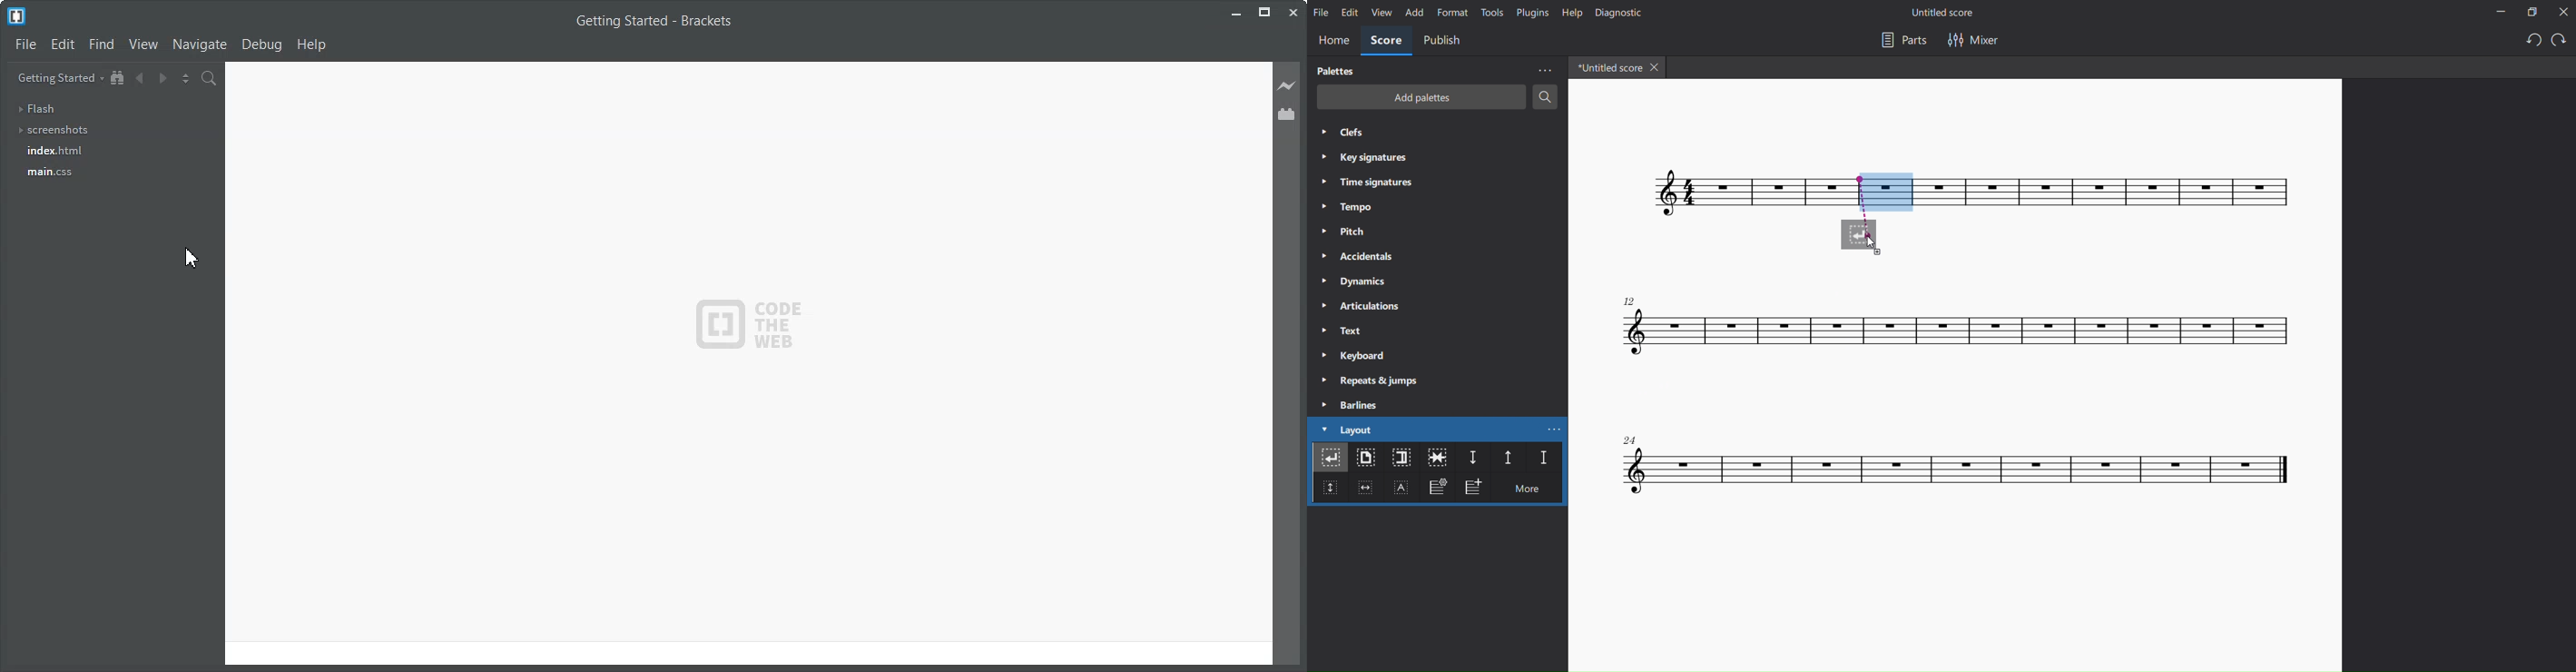 The width and height of the screenshot is (2576, 672). Describe the element at coordinates (1490, 13) in the screenshot. I see `tools` at that location.